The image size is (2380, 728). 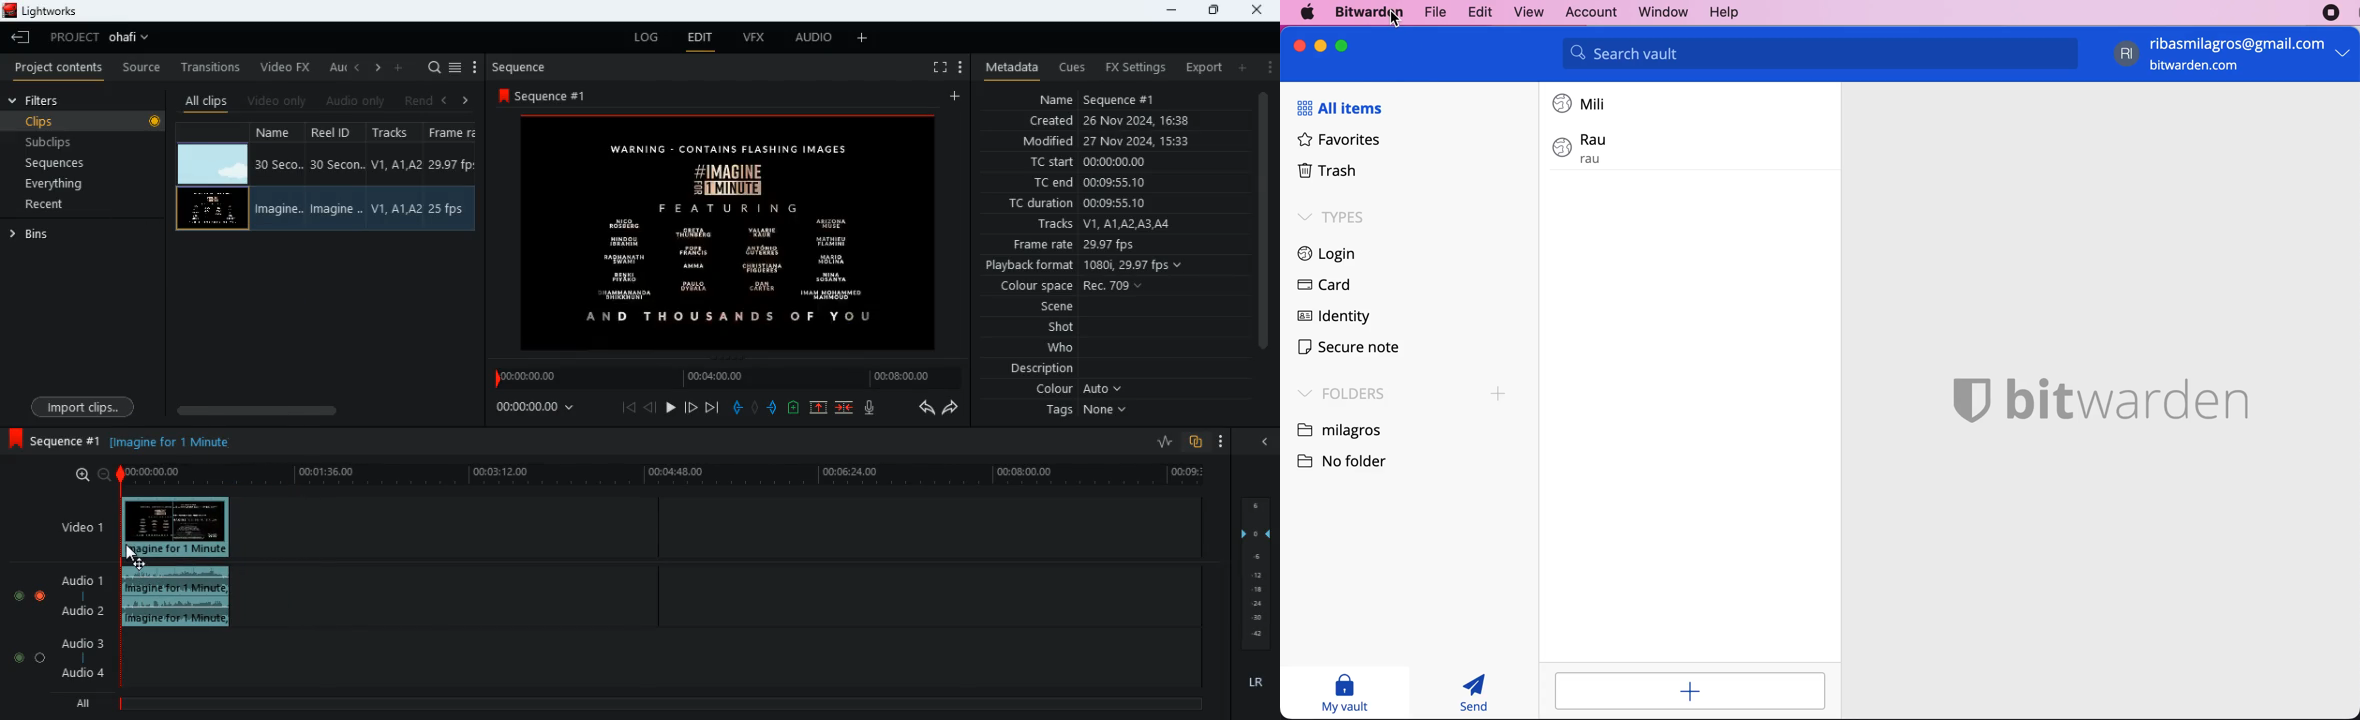 What do you see at coordinates (1348, 349) in the screenshot?
I see `secure note` at bounding box center [1348, 349].